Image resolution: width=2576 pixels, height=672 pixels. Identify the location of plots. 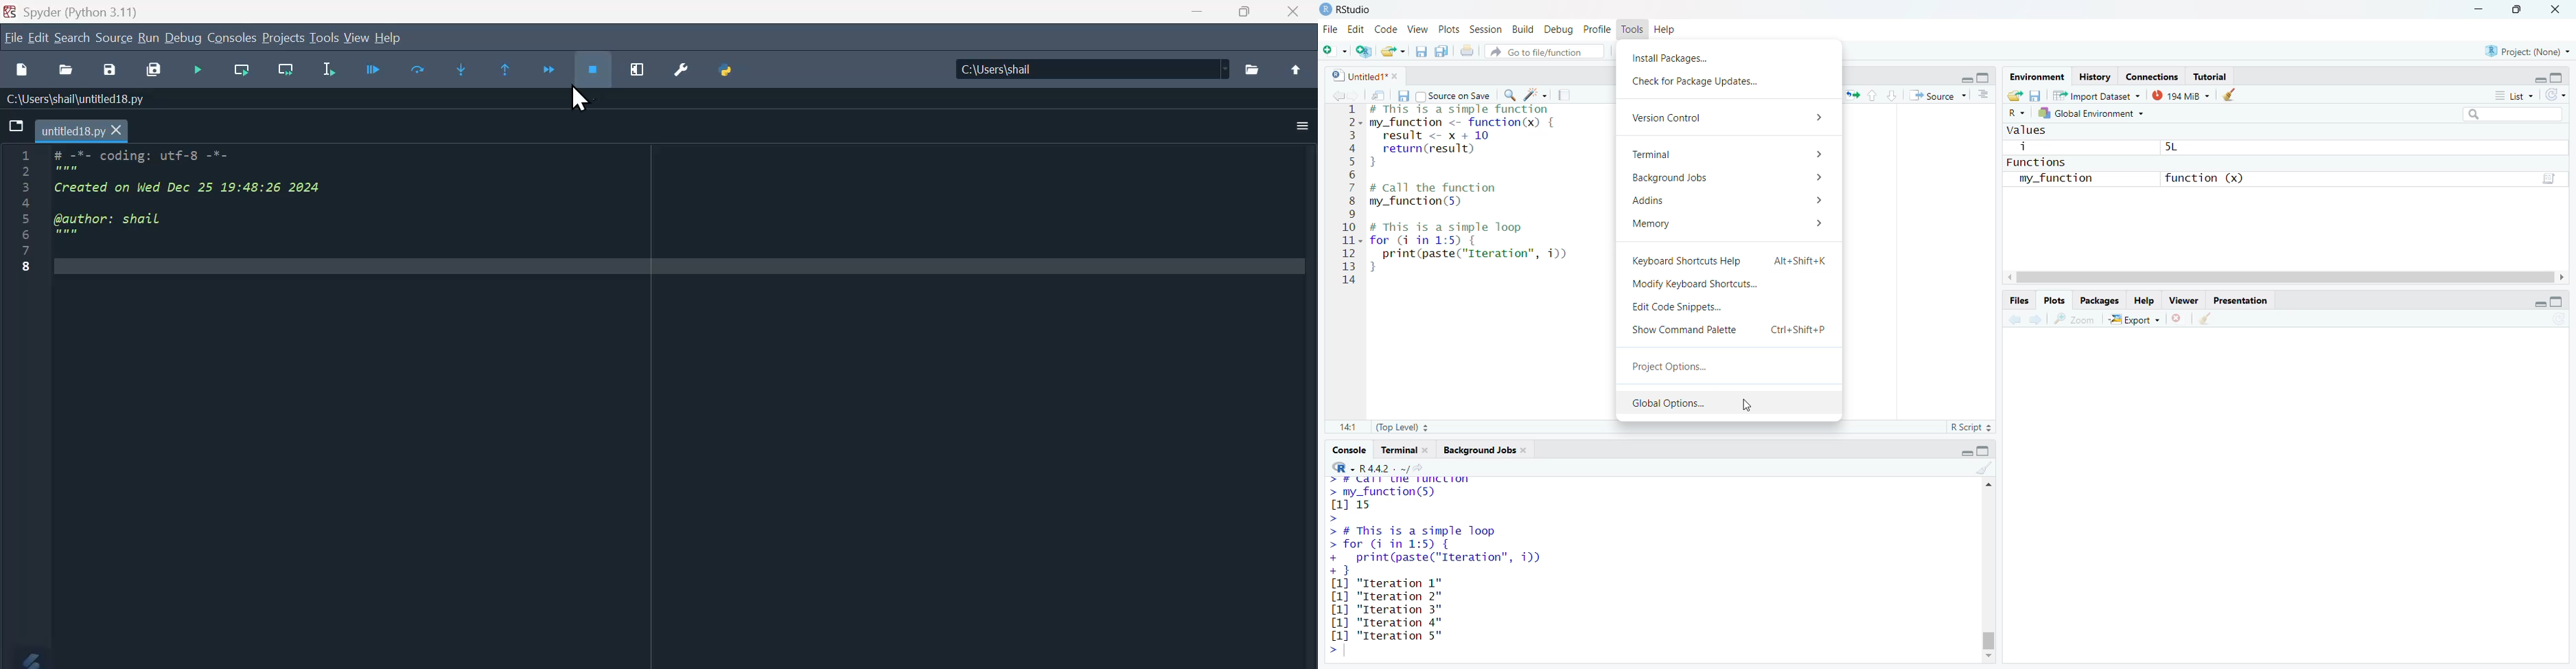
(1448, 28).